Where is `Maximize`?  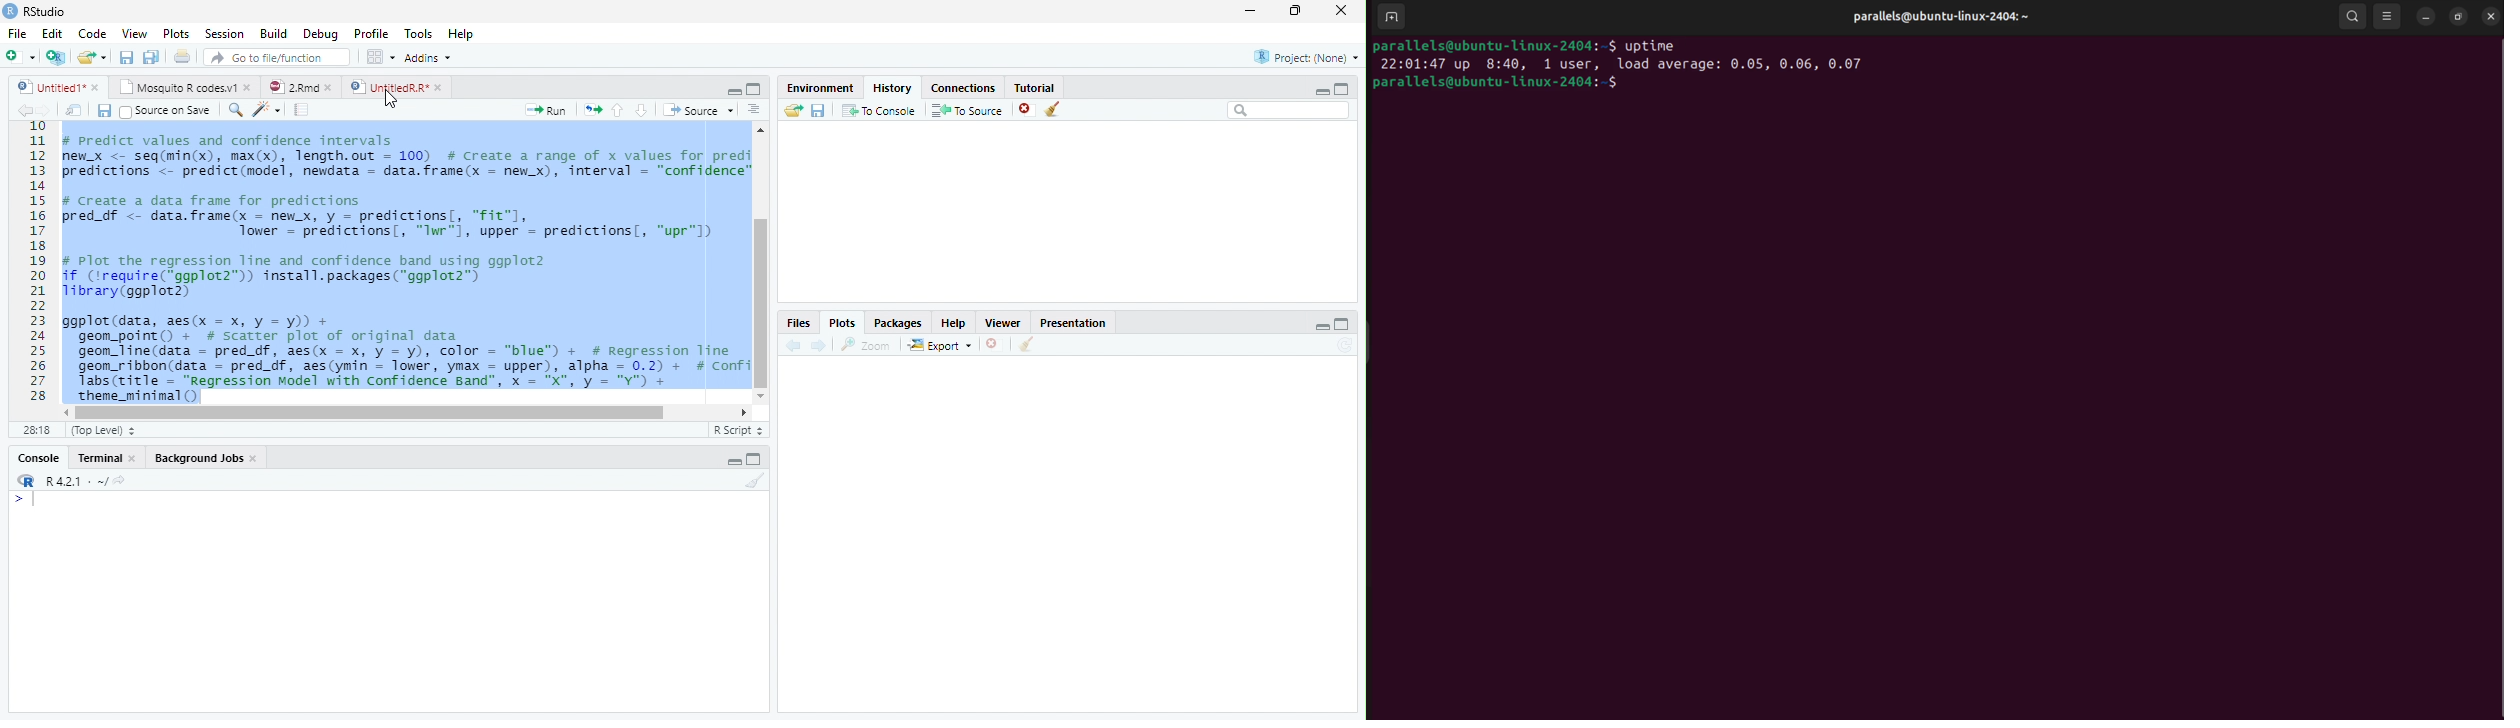
Maximize is located at coordinates (756, 89).